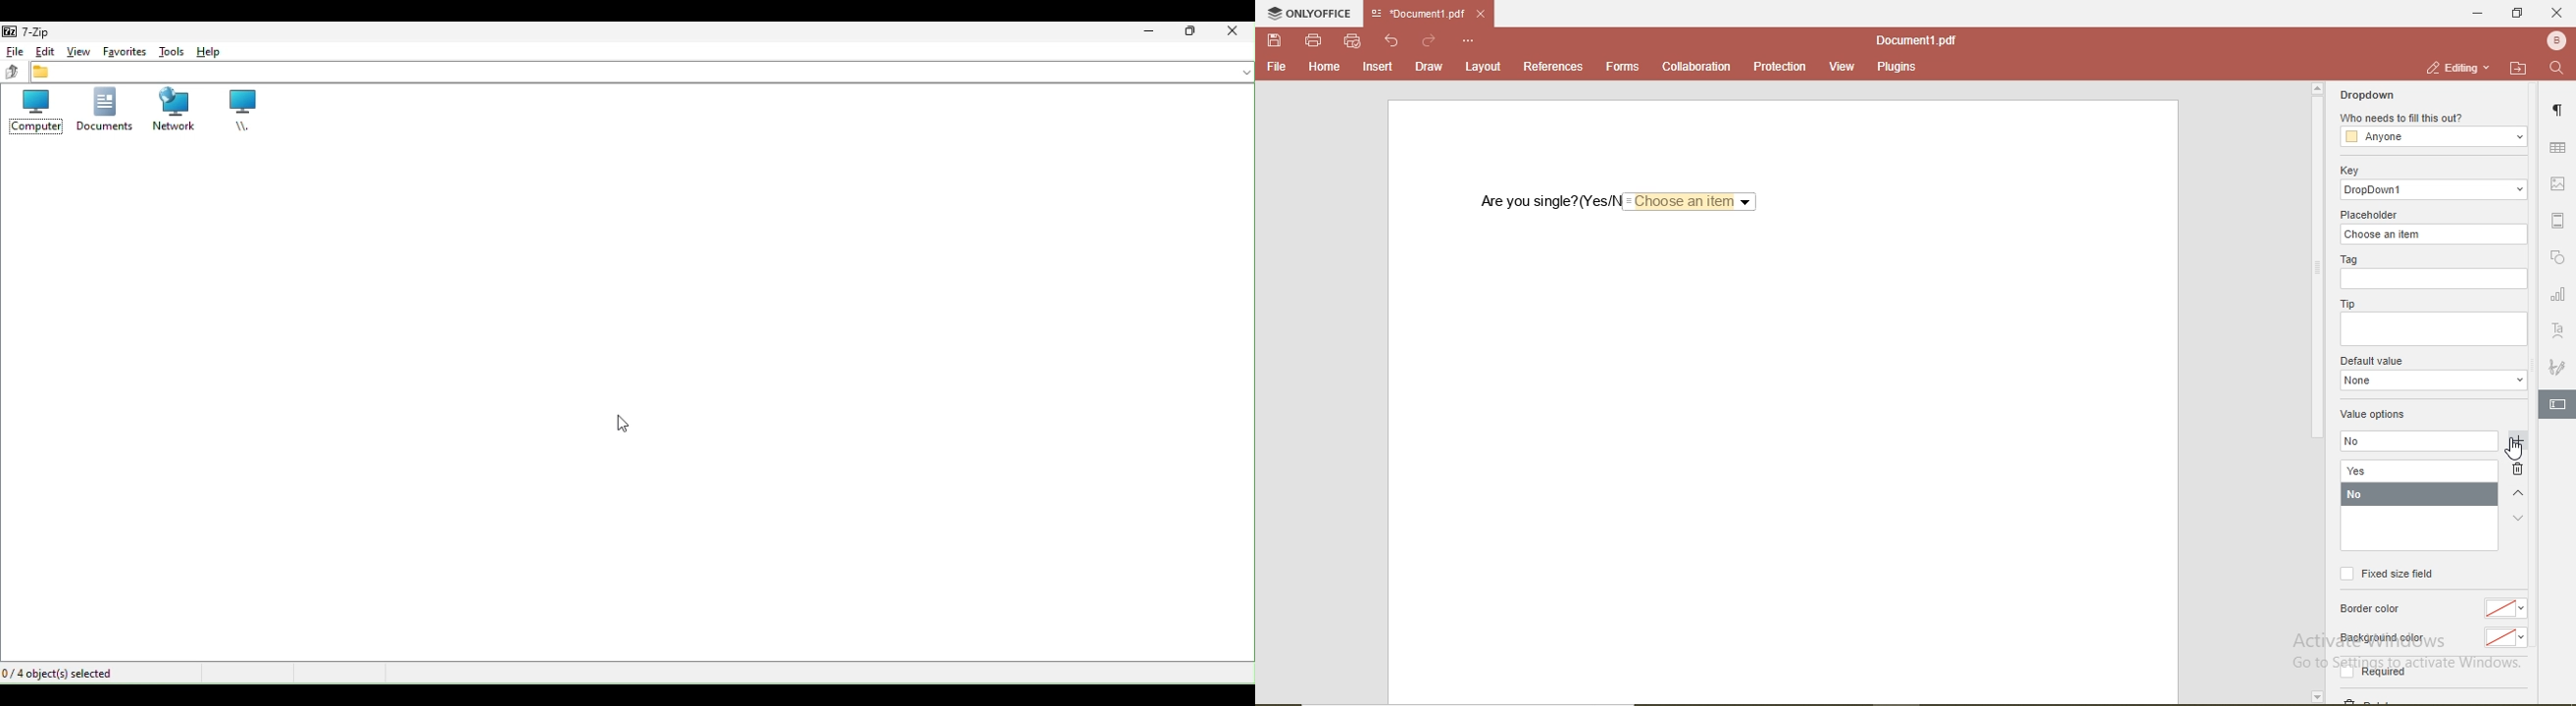  I want to click on anyone, so click(2432, 136).